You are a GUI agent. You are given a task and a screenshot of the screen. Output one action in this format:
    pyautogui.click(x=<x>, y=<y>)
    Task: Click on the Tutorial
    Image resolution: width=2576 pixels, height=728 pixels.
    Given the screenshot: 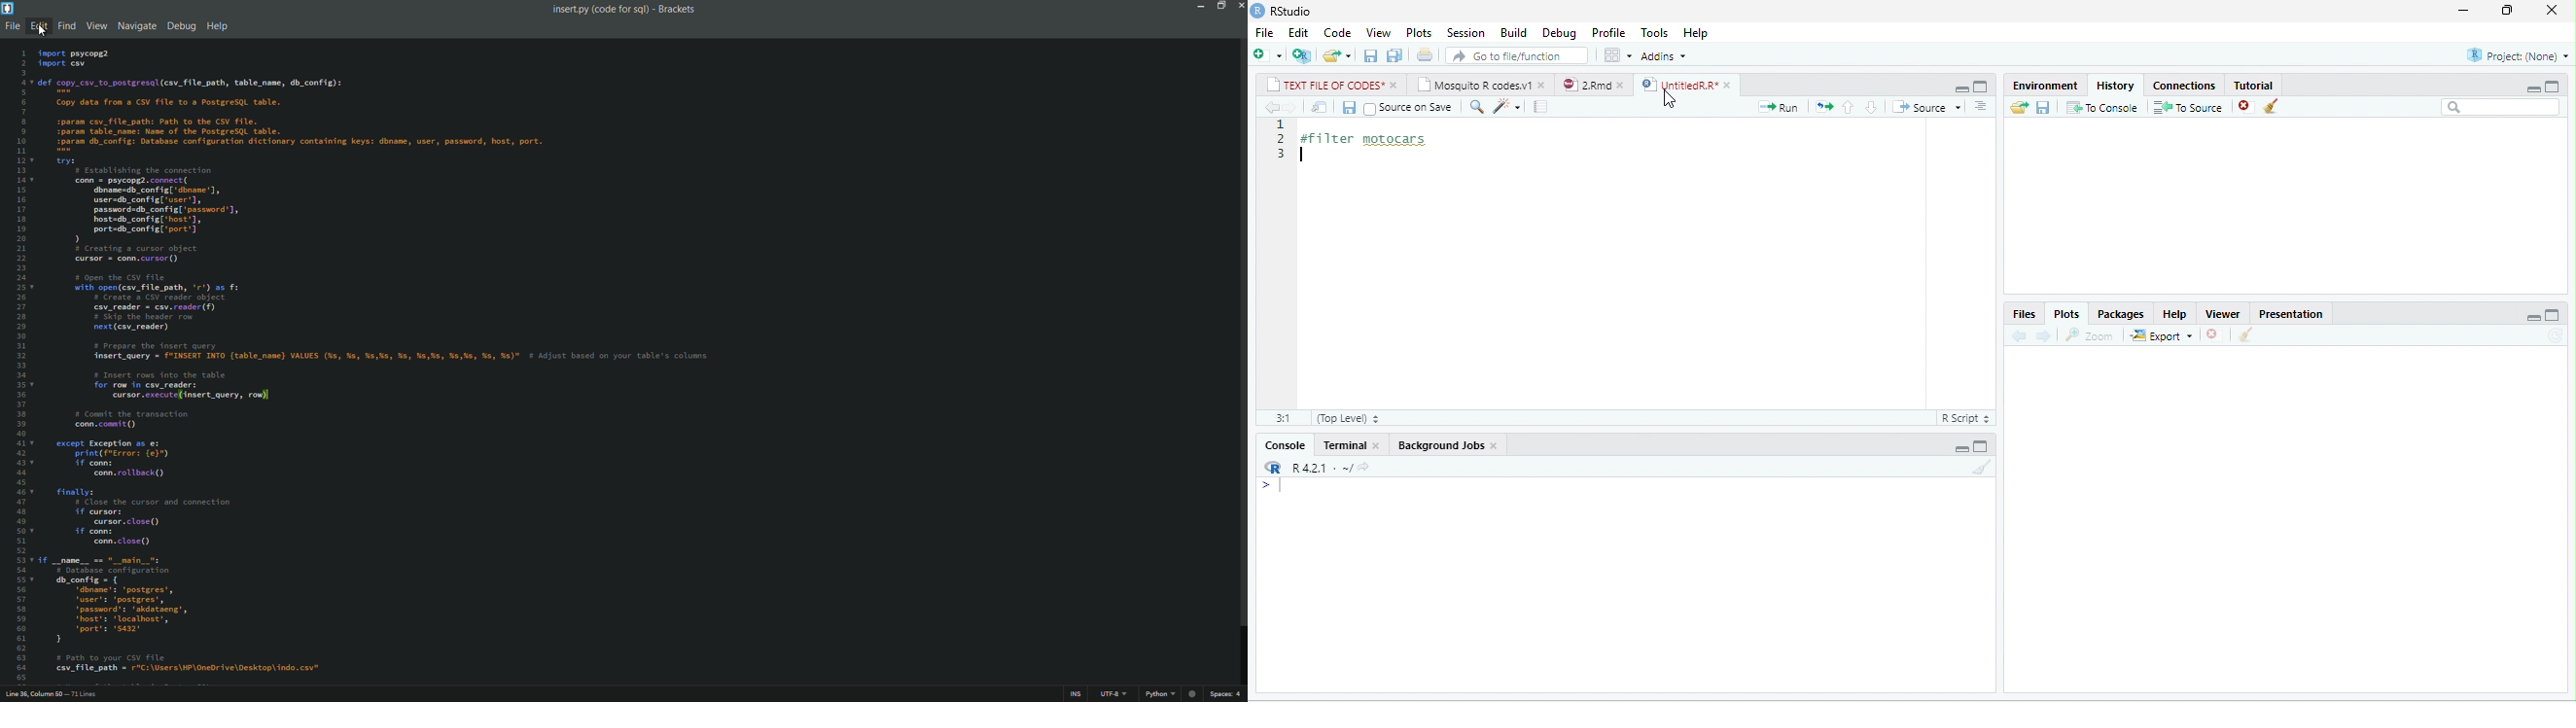 What is the action you would take?
    pyautogui.click(x=2252, y=85)
    